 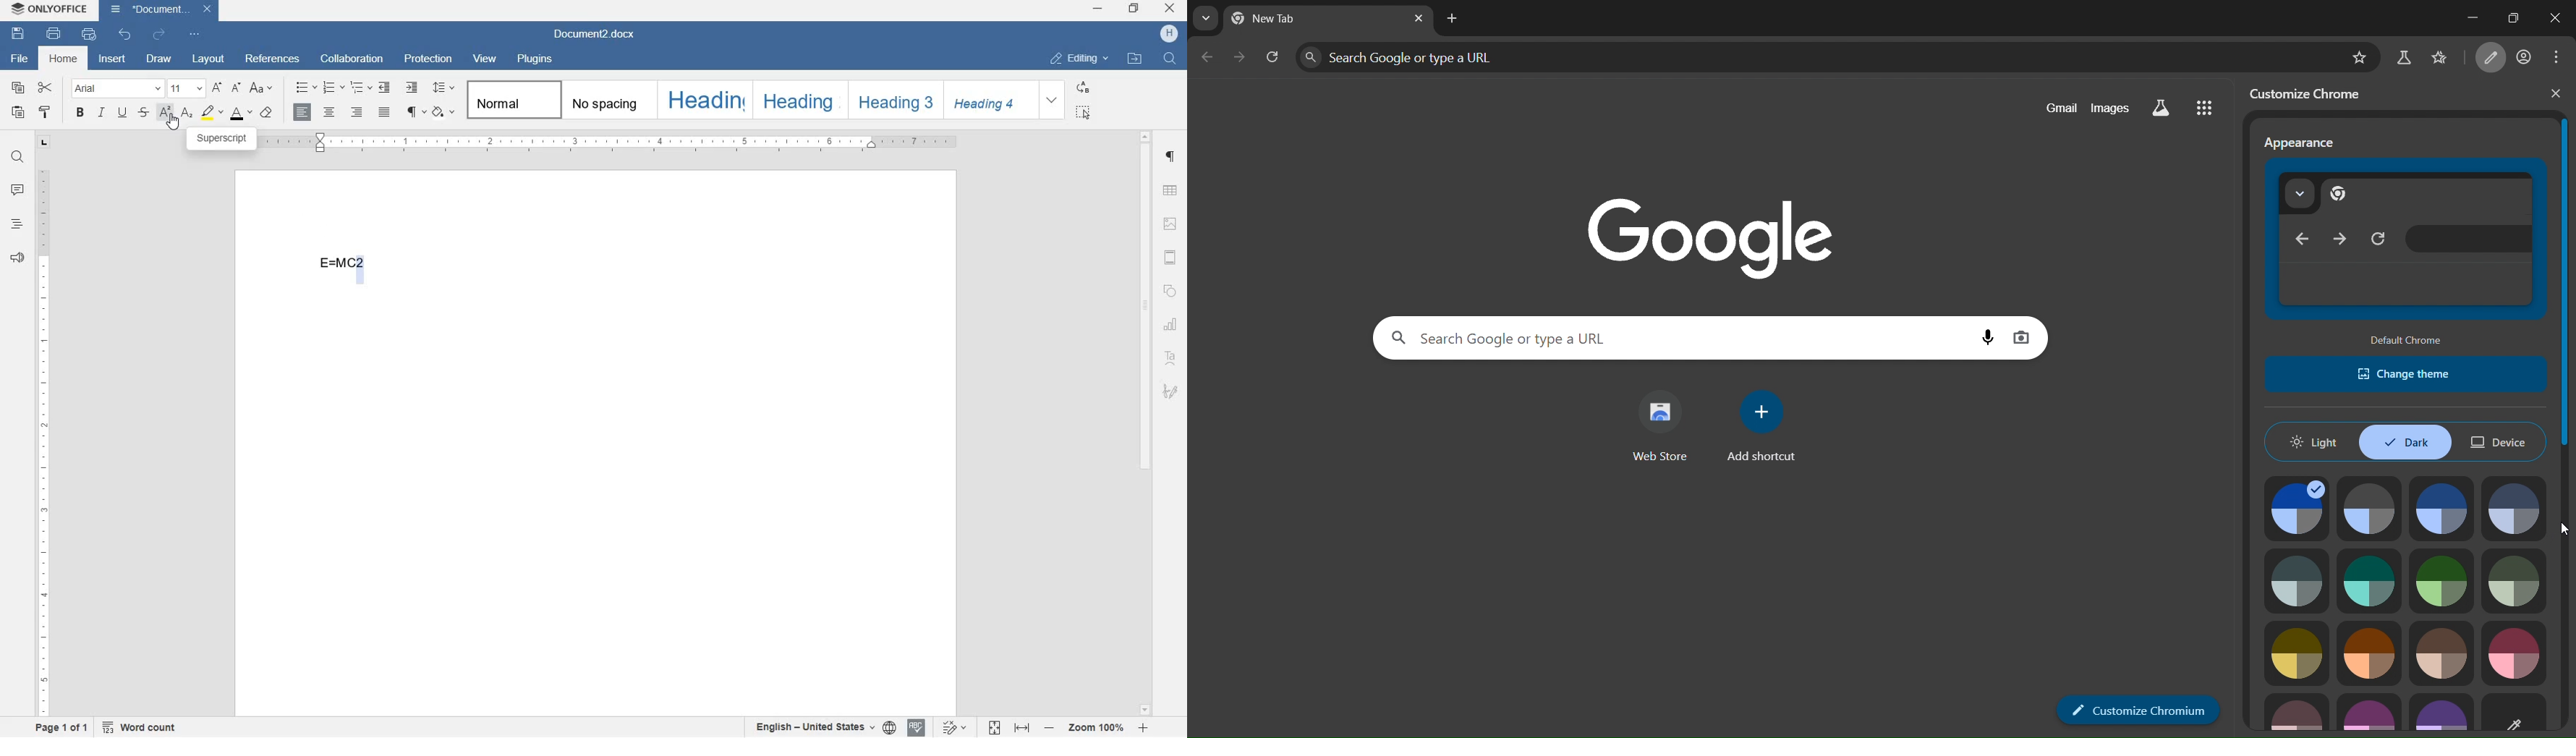 I want to click on replace, so click(x=1084, y=88).